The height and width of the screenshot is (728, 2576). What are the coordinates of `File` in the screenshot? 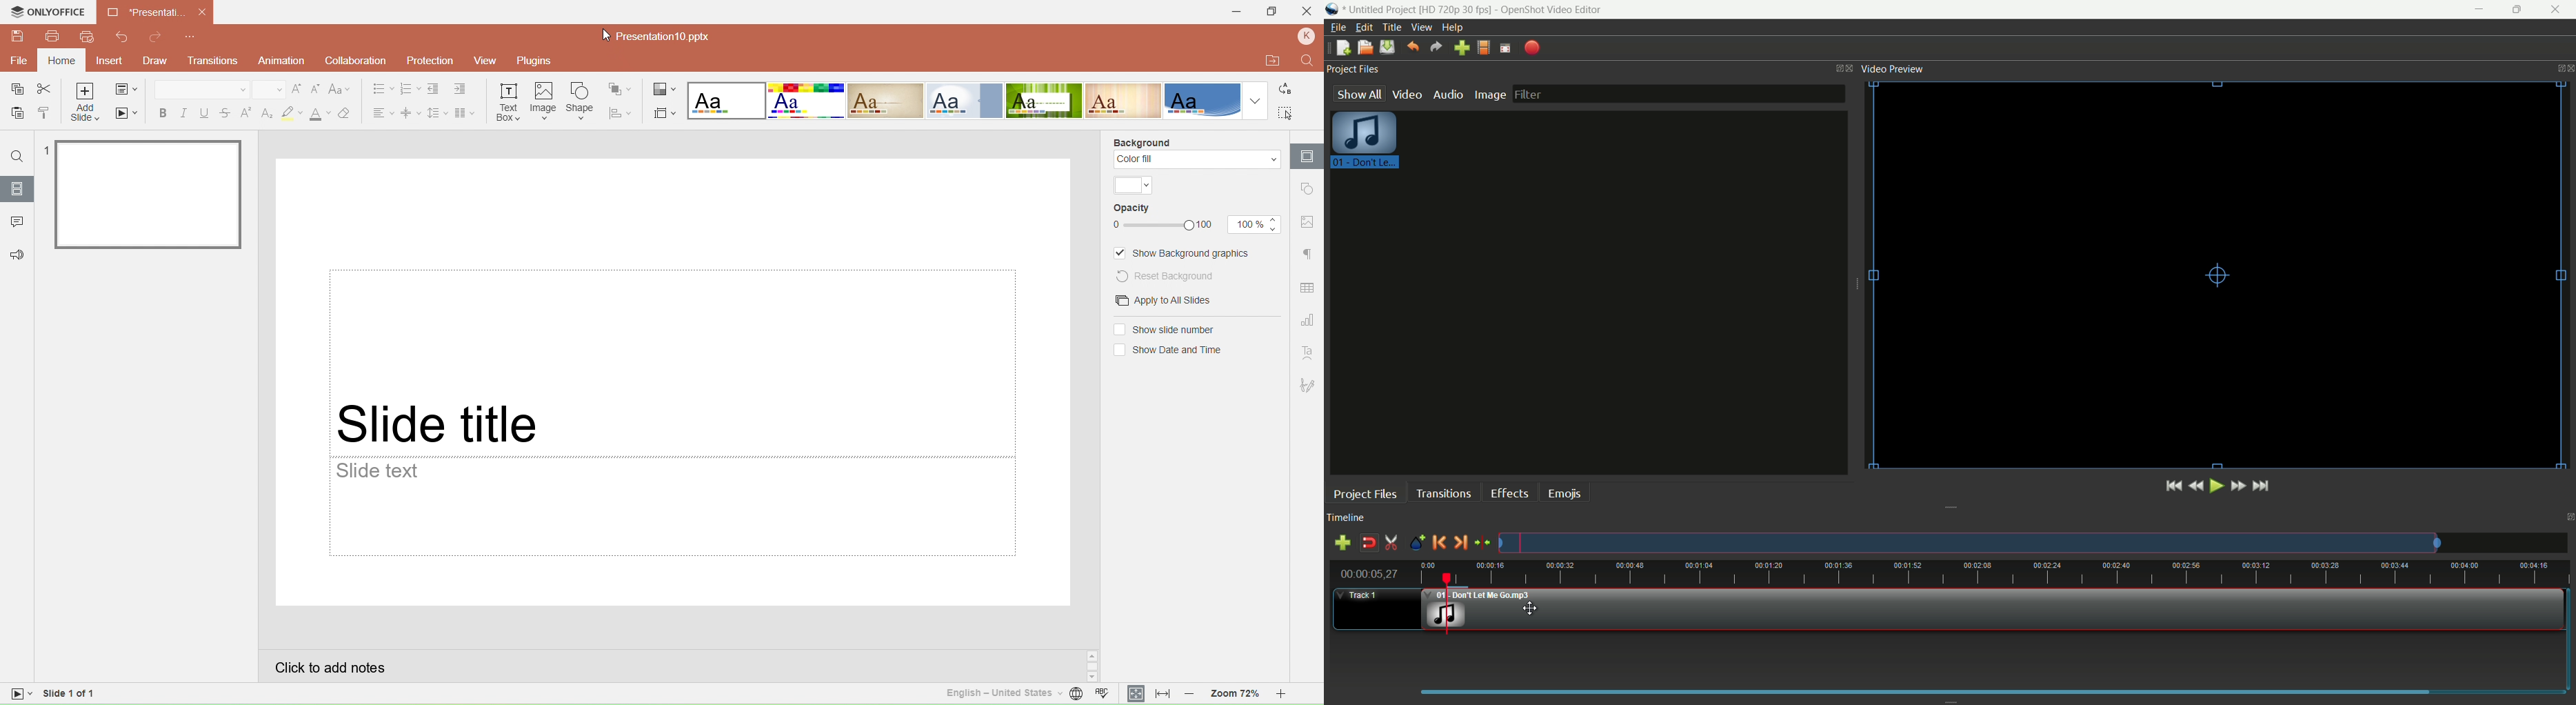 It's located at (19, 61).